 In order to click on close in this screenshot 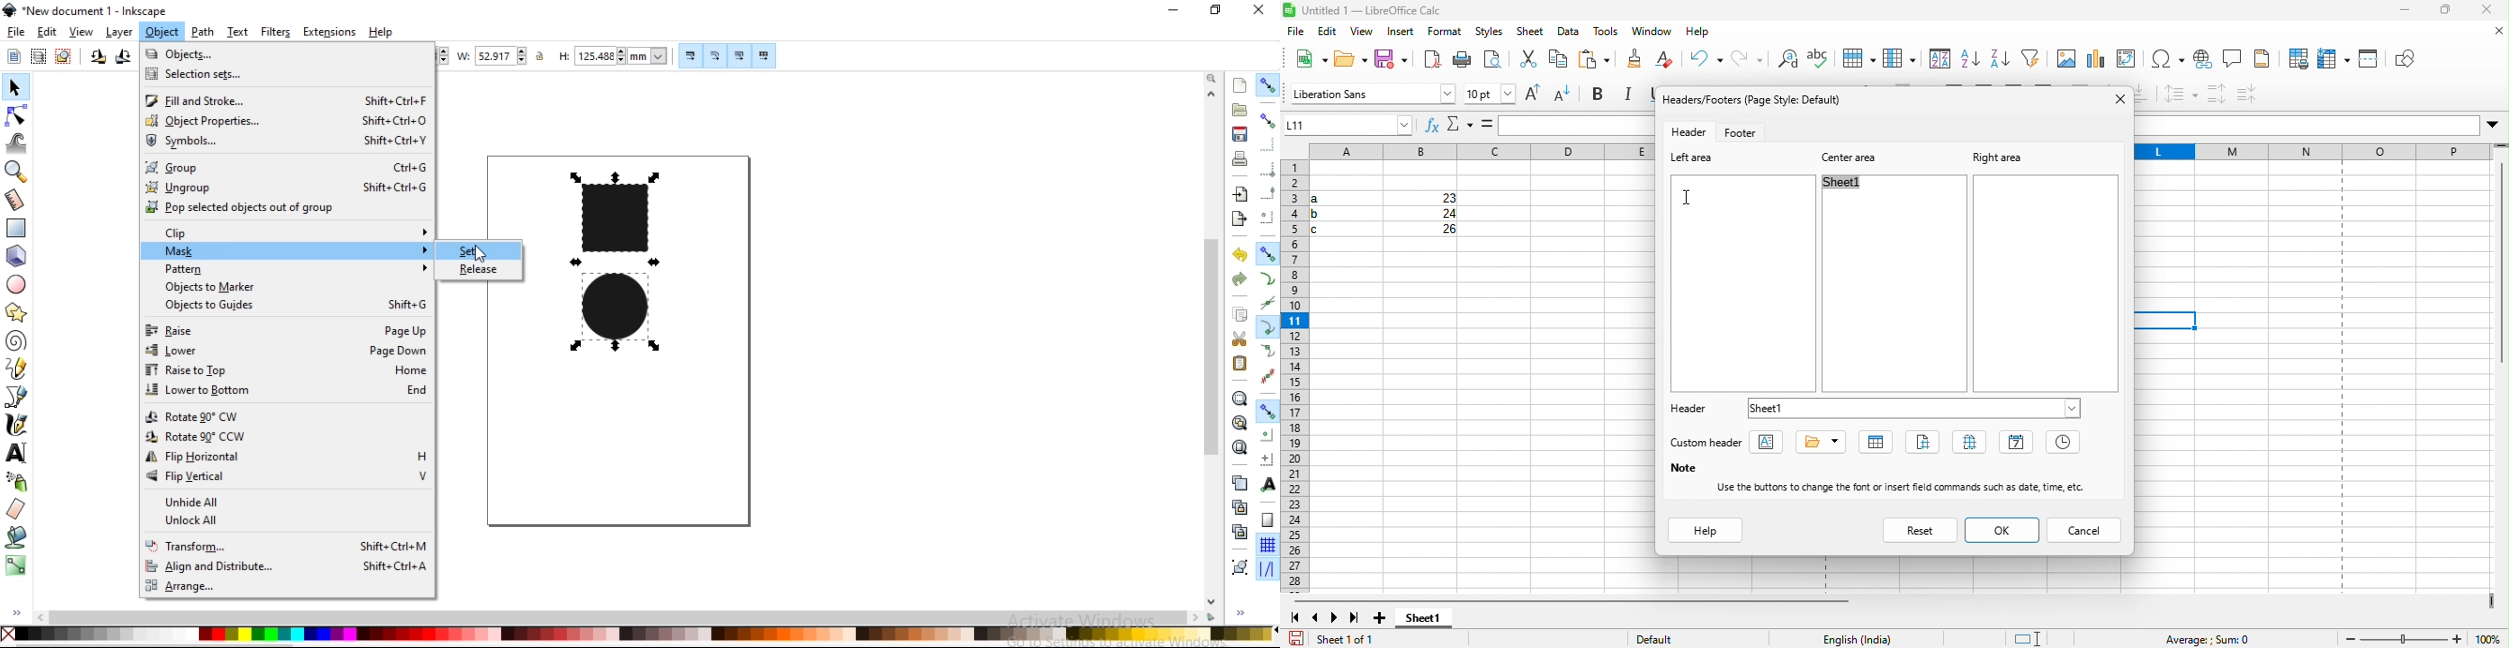, I will do `click(2115, 102)`.